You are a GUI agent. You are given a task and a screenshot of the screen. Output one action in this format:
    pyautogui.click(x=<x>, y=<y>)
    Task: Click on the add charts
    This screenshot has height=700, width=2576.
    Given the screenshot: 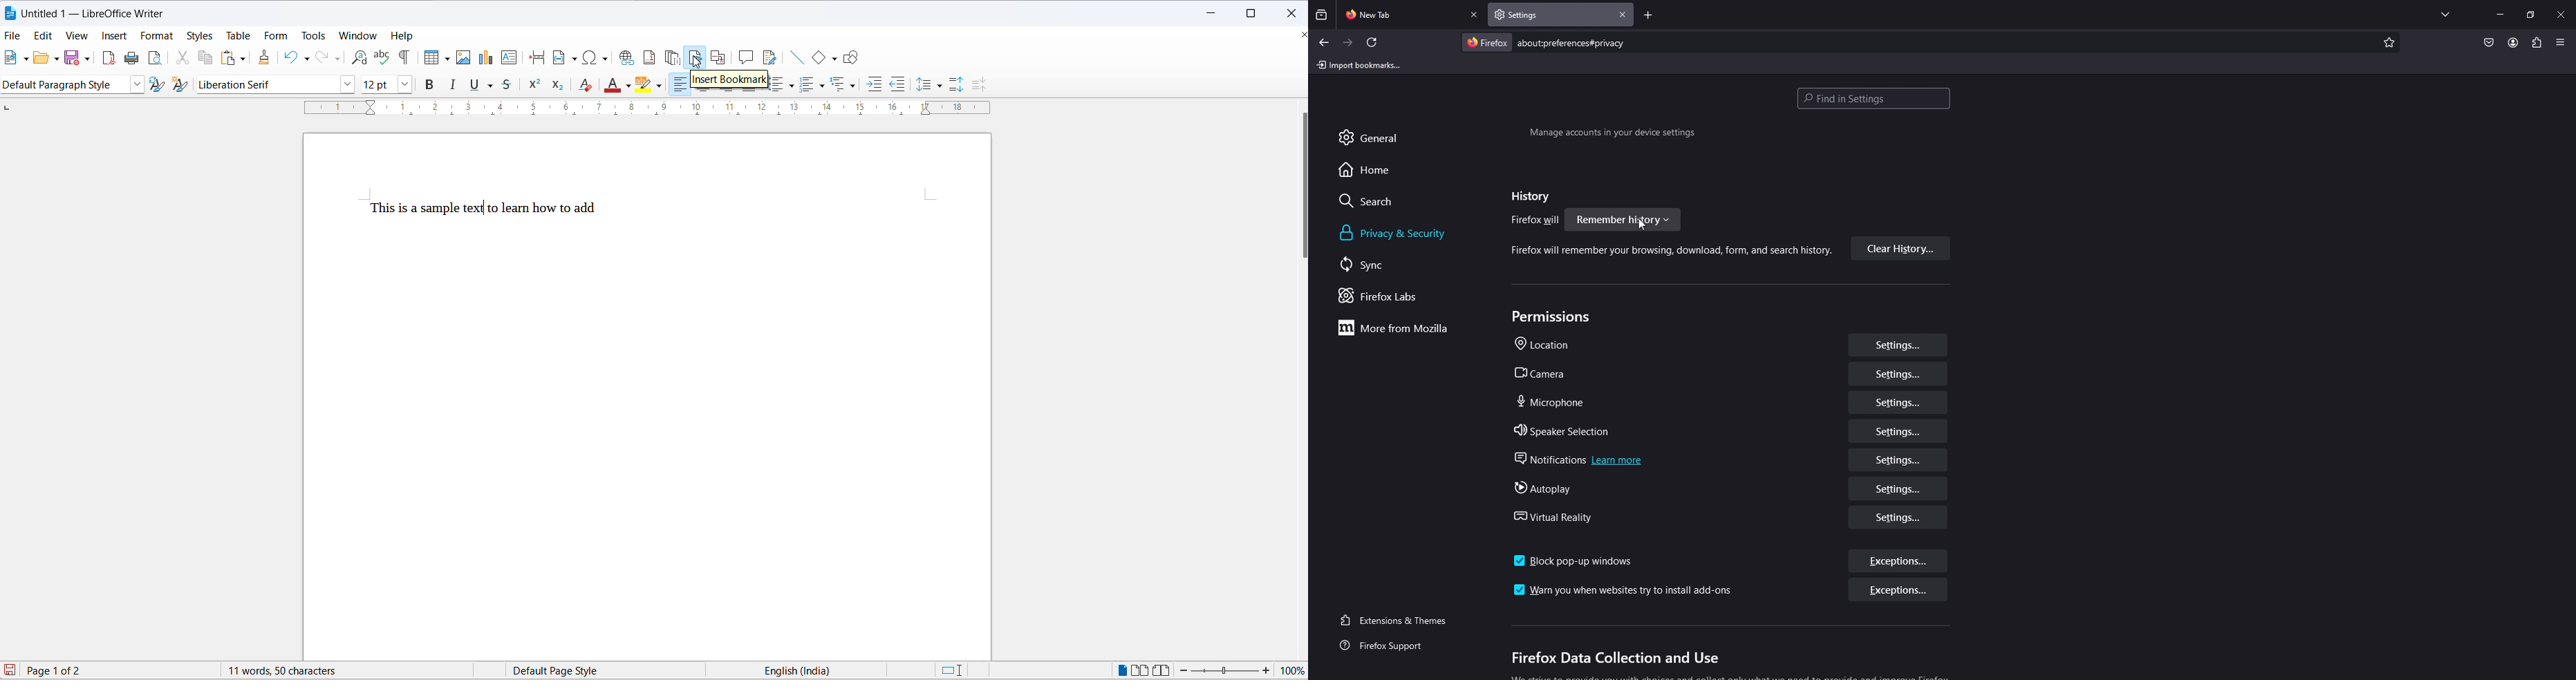 What is the action you would take?
    pyautogui.click(x=485, y=59)
    